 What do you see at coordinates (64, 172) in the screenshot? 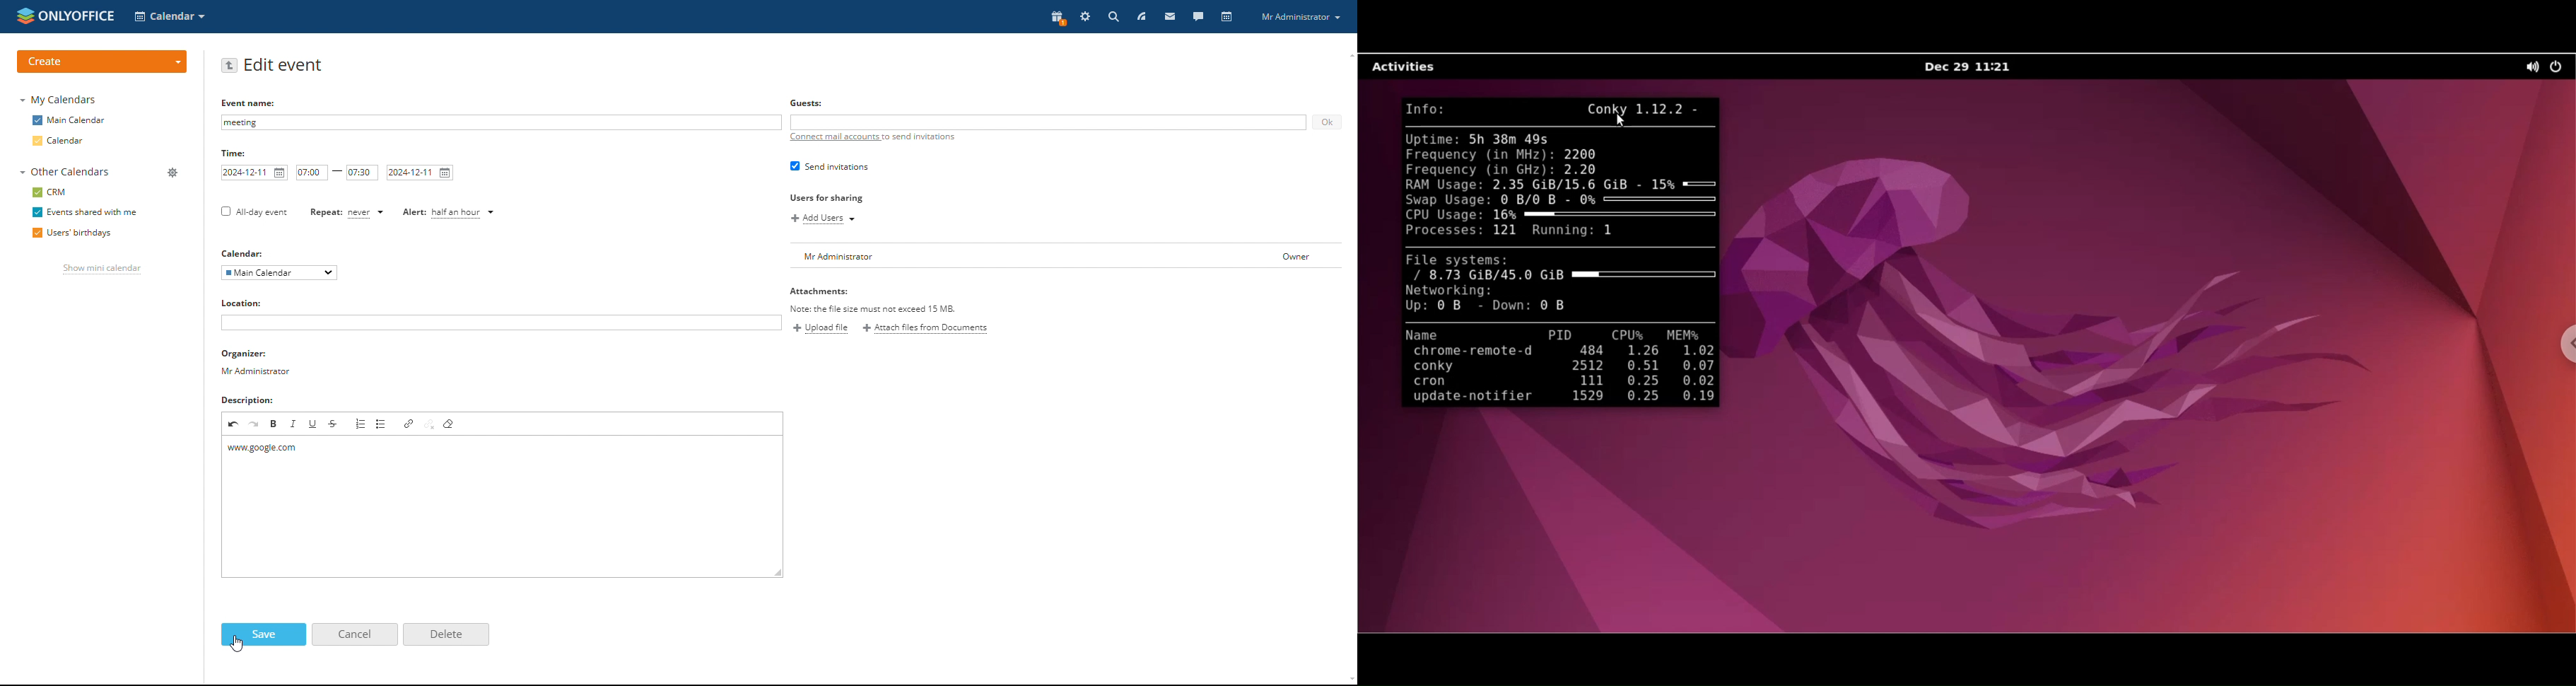
I see `other calendars` at bounding box center [64, 172].